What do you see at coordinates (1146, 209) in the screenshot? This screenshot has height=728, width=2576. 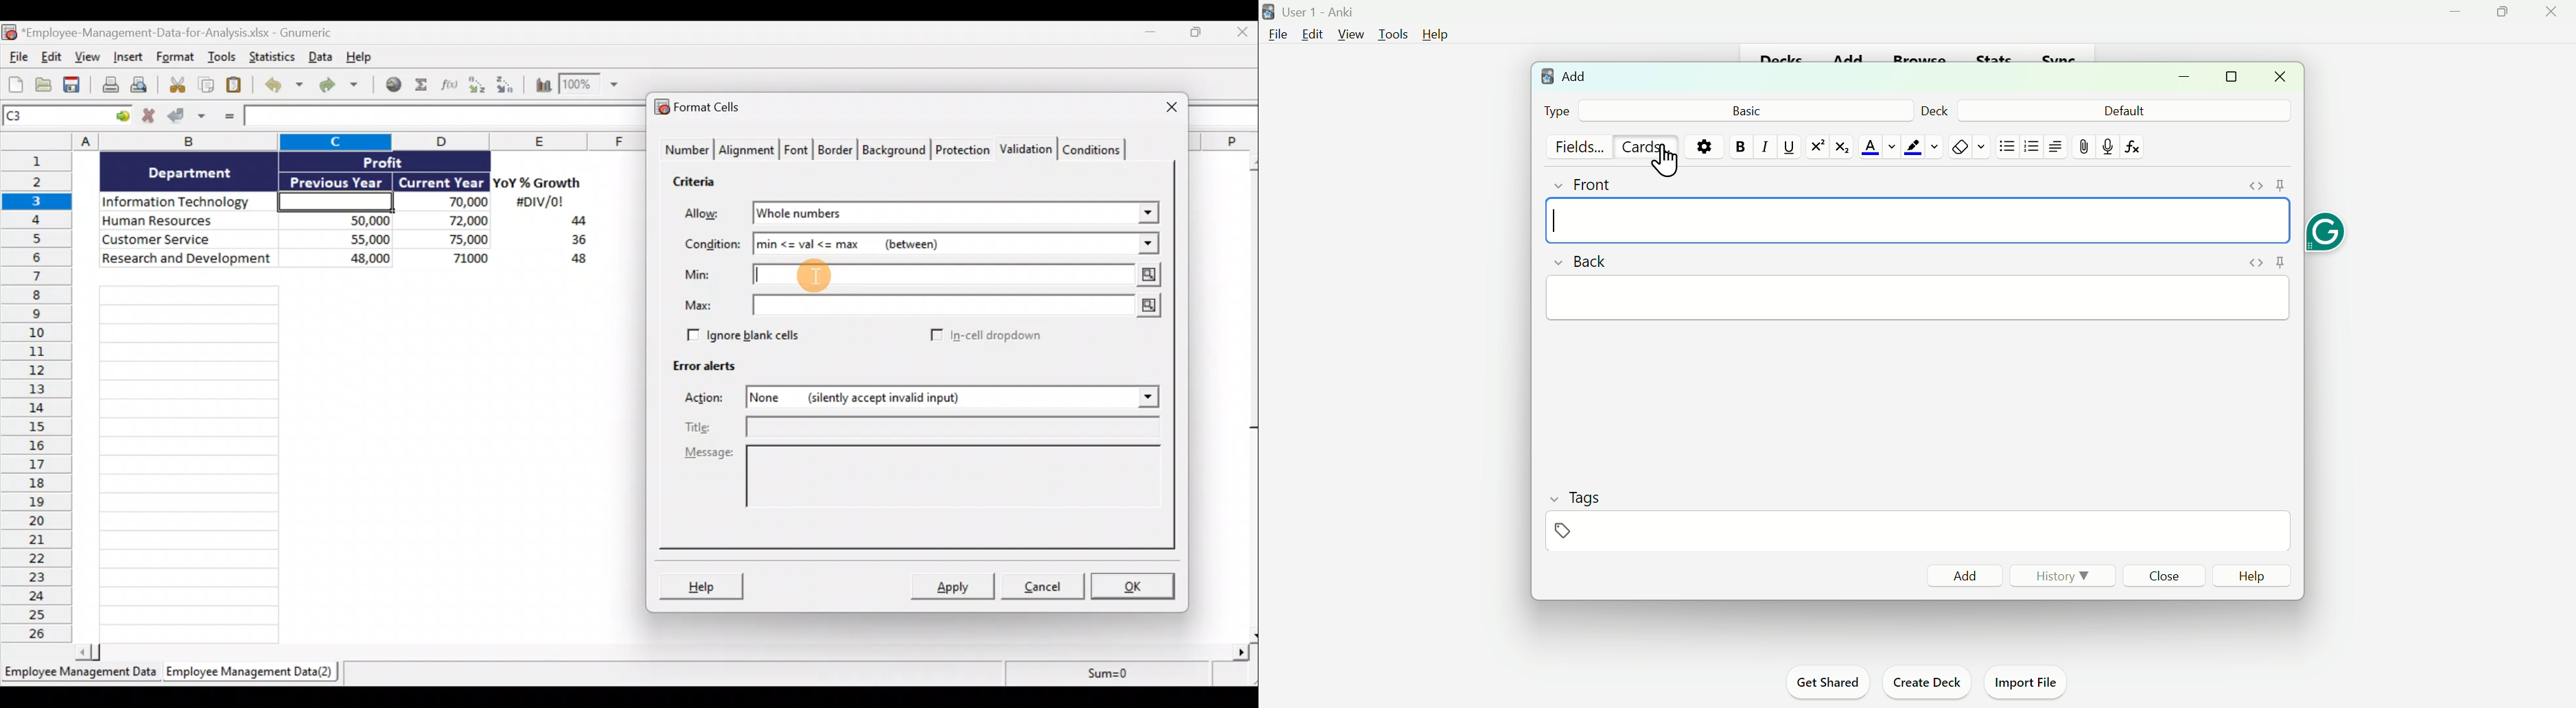 I see `Allow drop down` at bounding box center [1146, 209].